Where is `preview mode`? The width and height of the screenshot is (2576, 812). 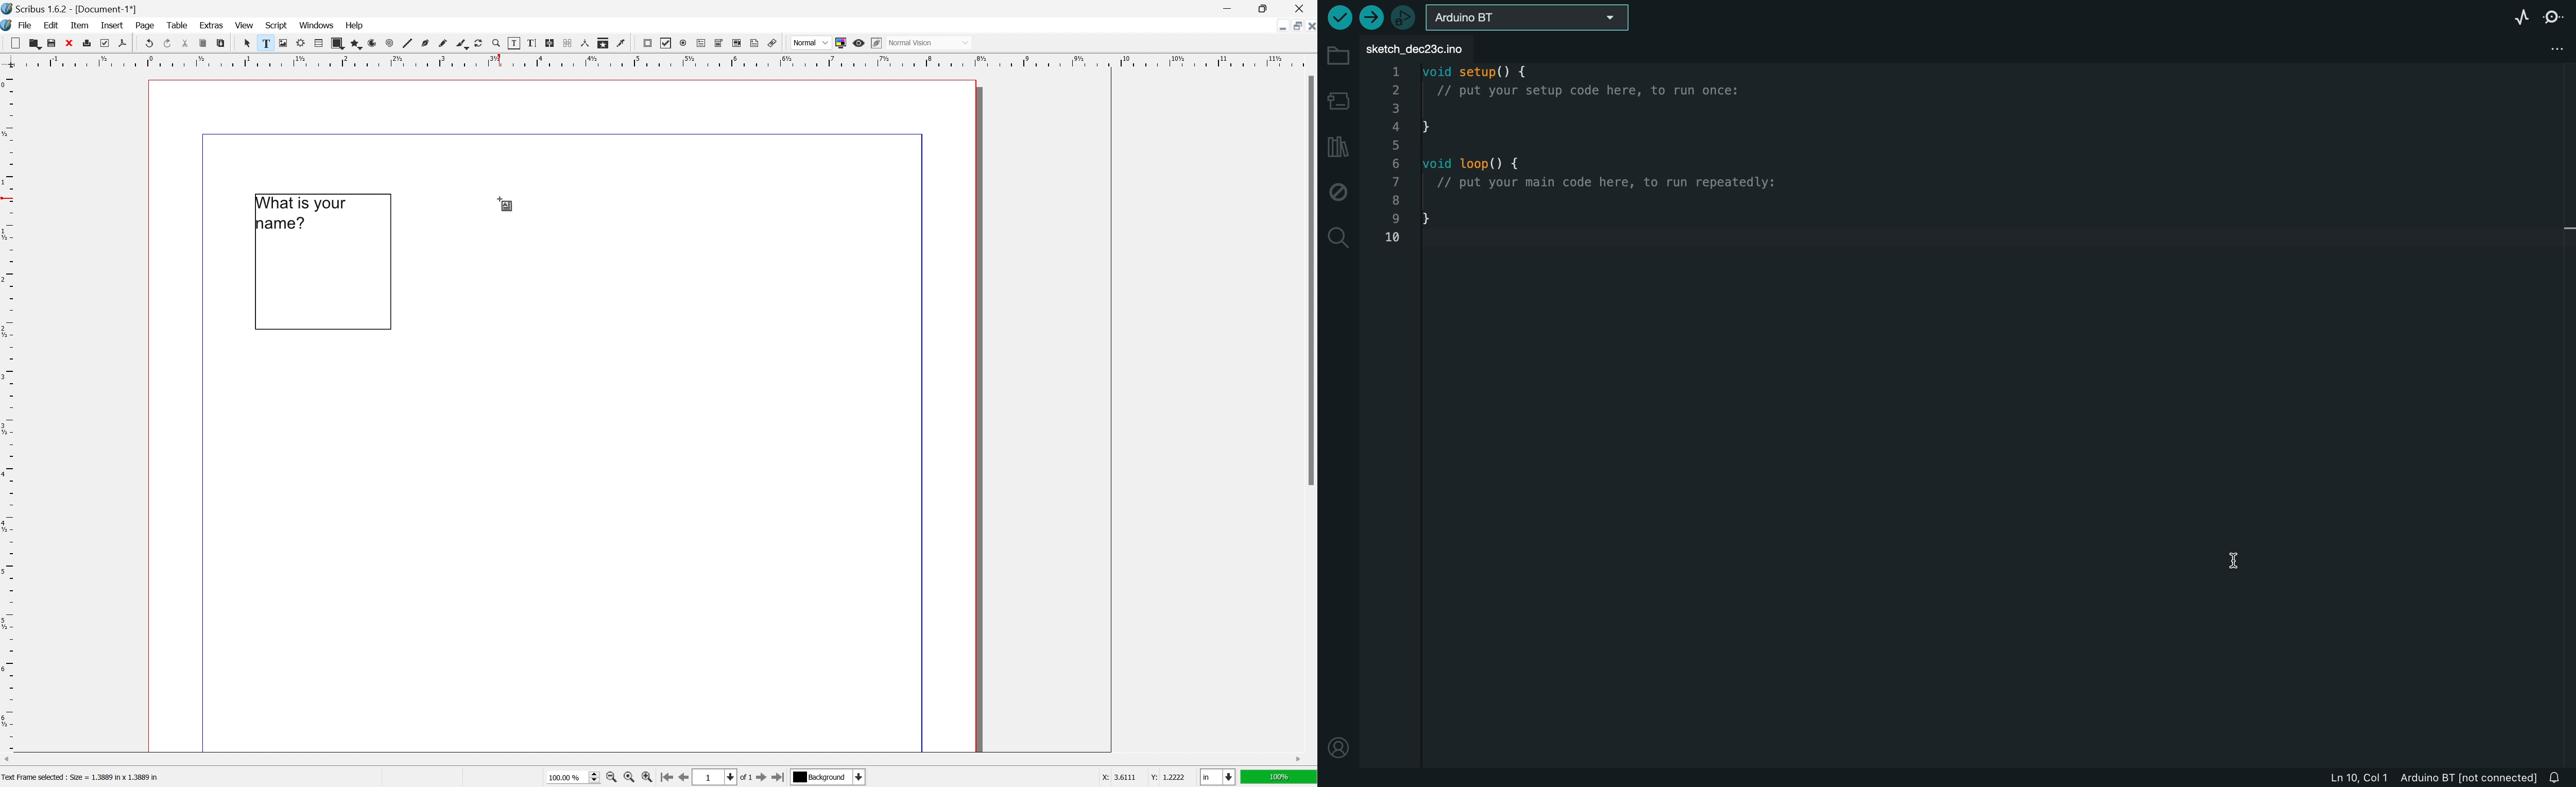
preview mode is located at coordinates (858, 42).